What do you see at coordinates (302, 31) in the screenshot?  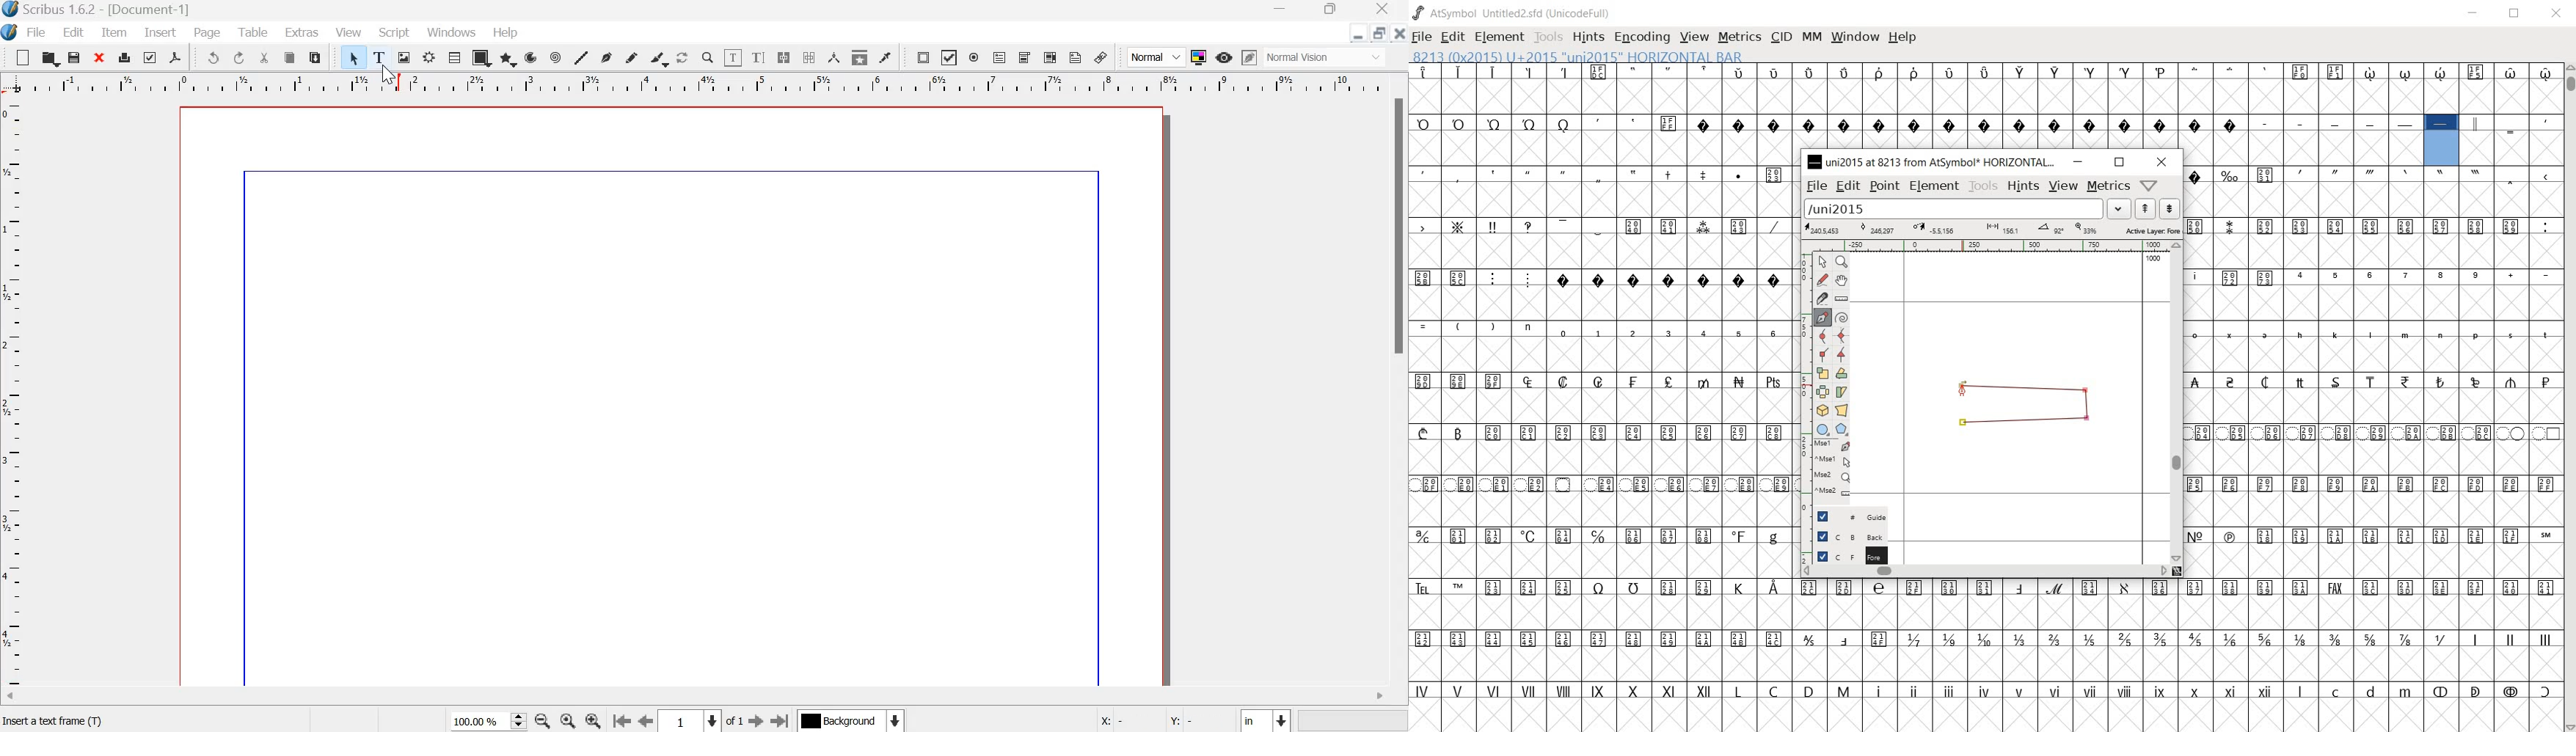 I see `Extras` at bounding box center [302, 31].